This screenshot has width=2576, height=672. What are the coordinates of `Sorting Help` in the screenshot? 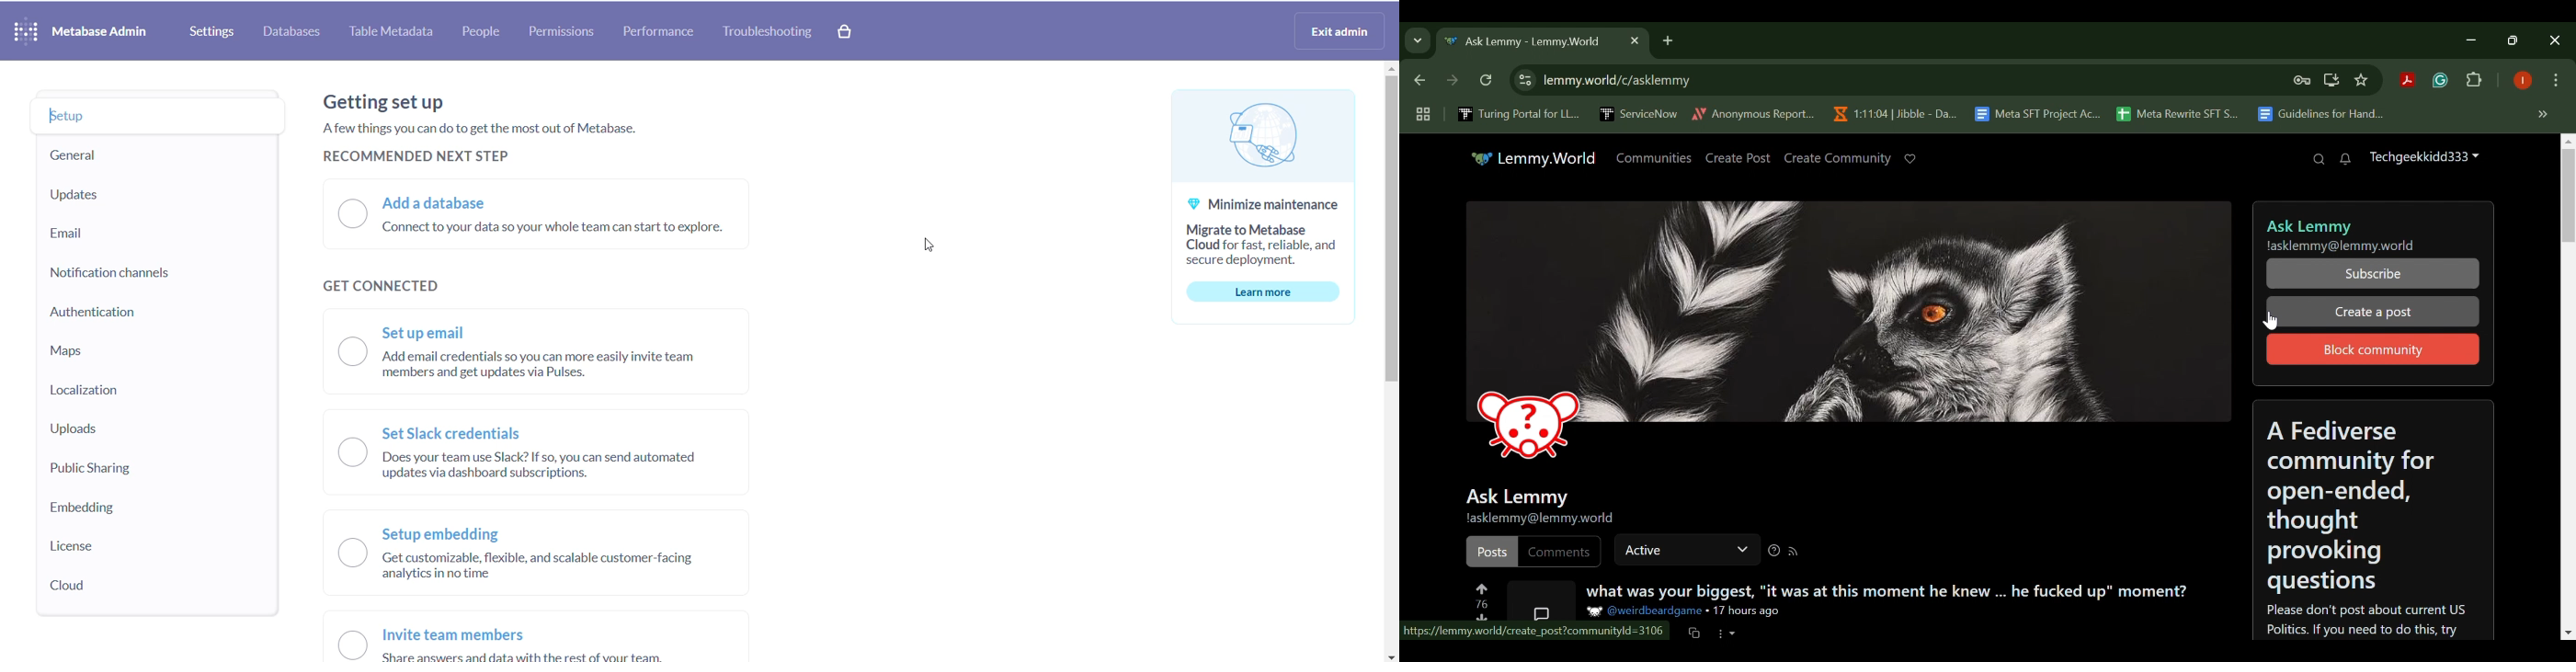 It's located at (1772, 551).